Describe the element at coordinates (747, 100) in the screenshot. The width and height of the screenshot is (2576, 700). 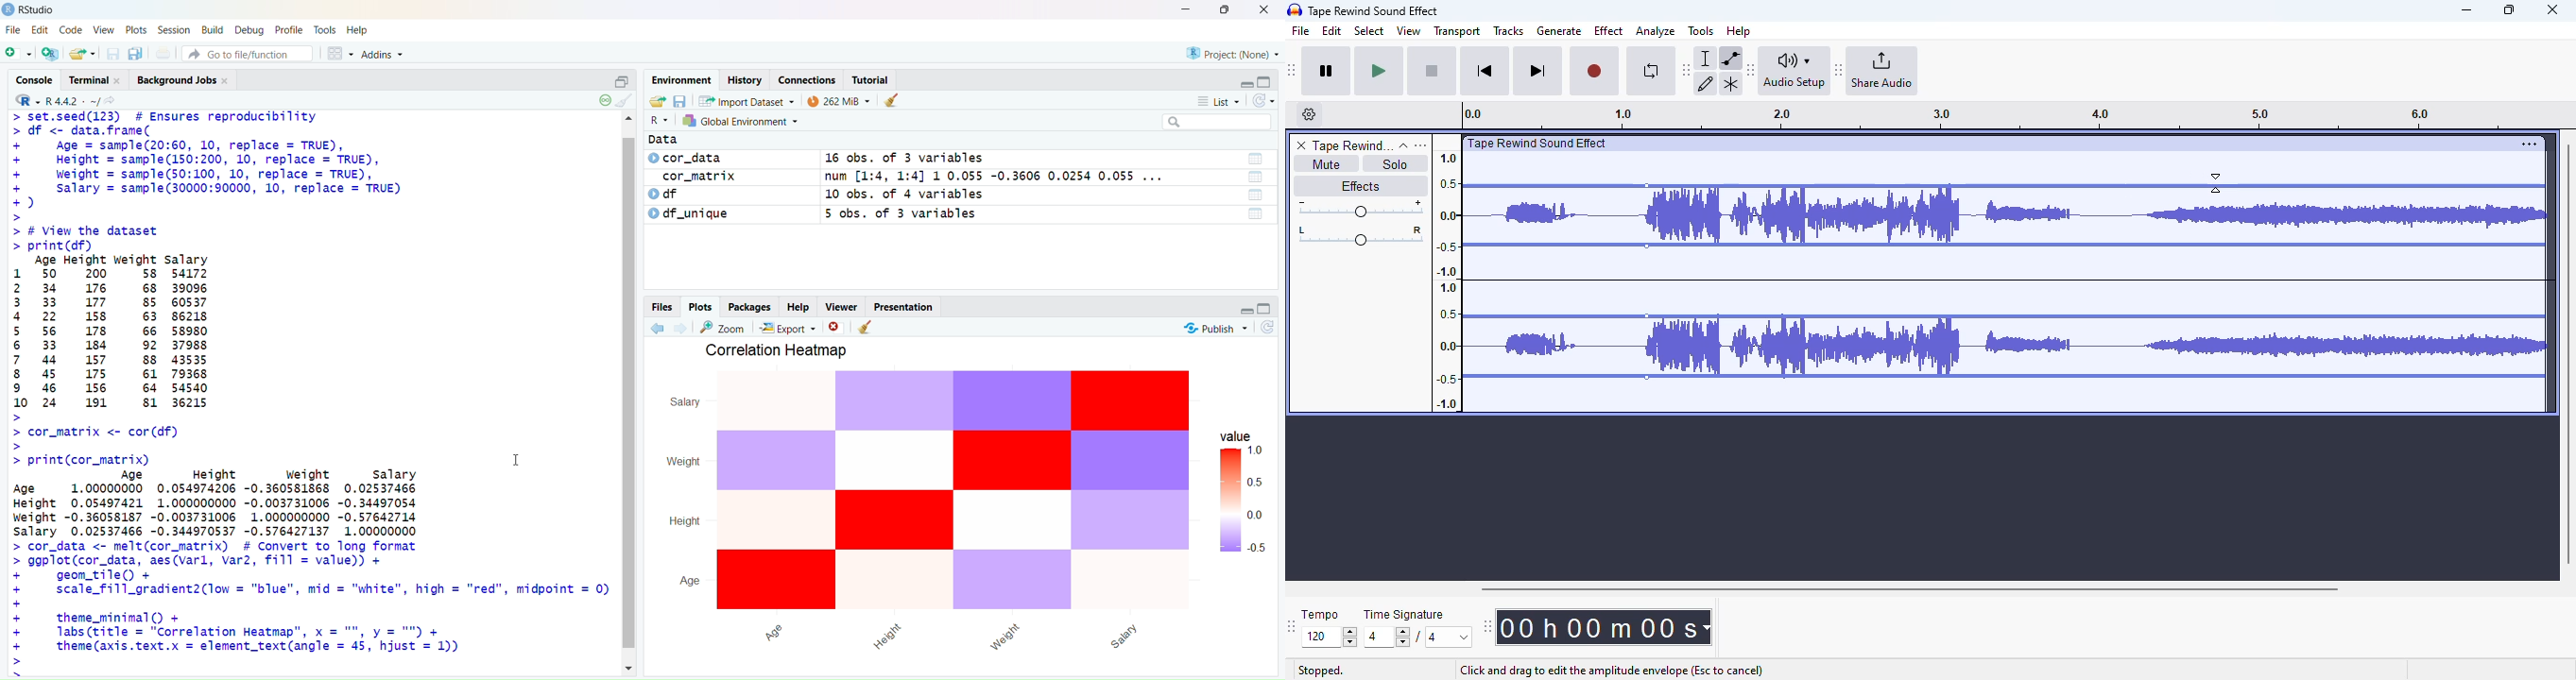
I see `Import Dataset` at that location.